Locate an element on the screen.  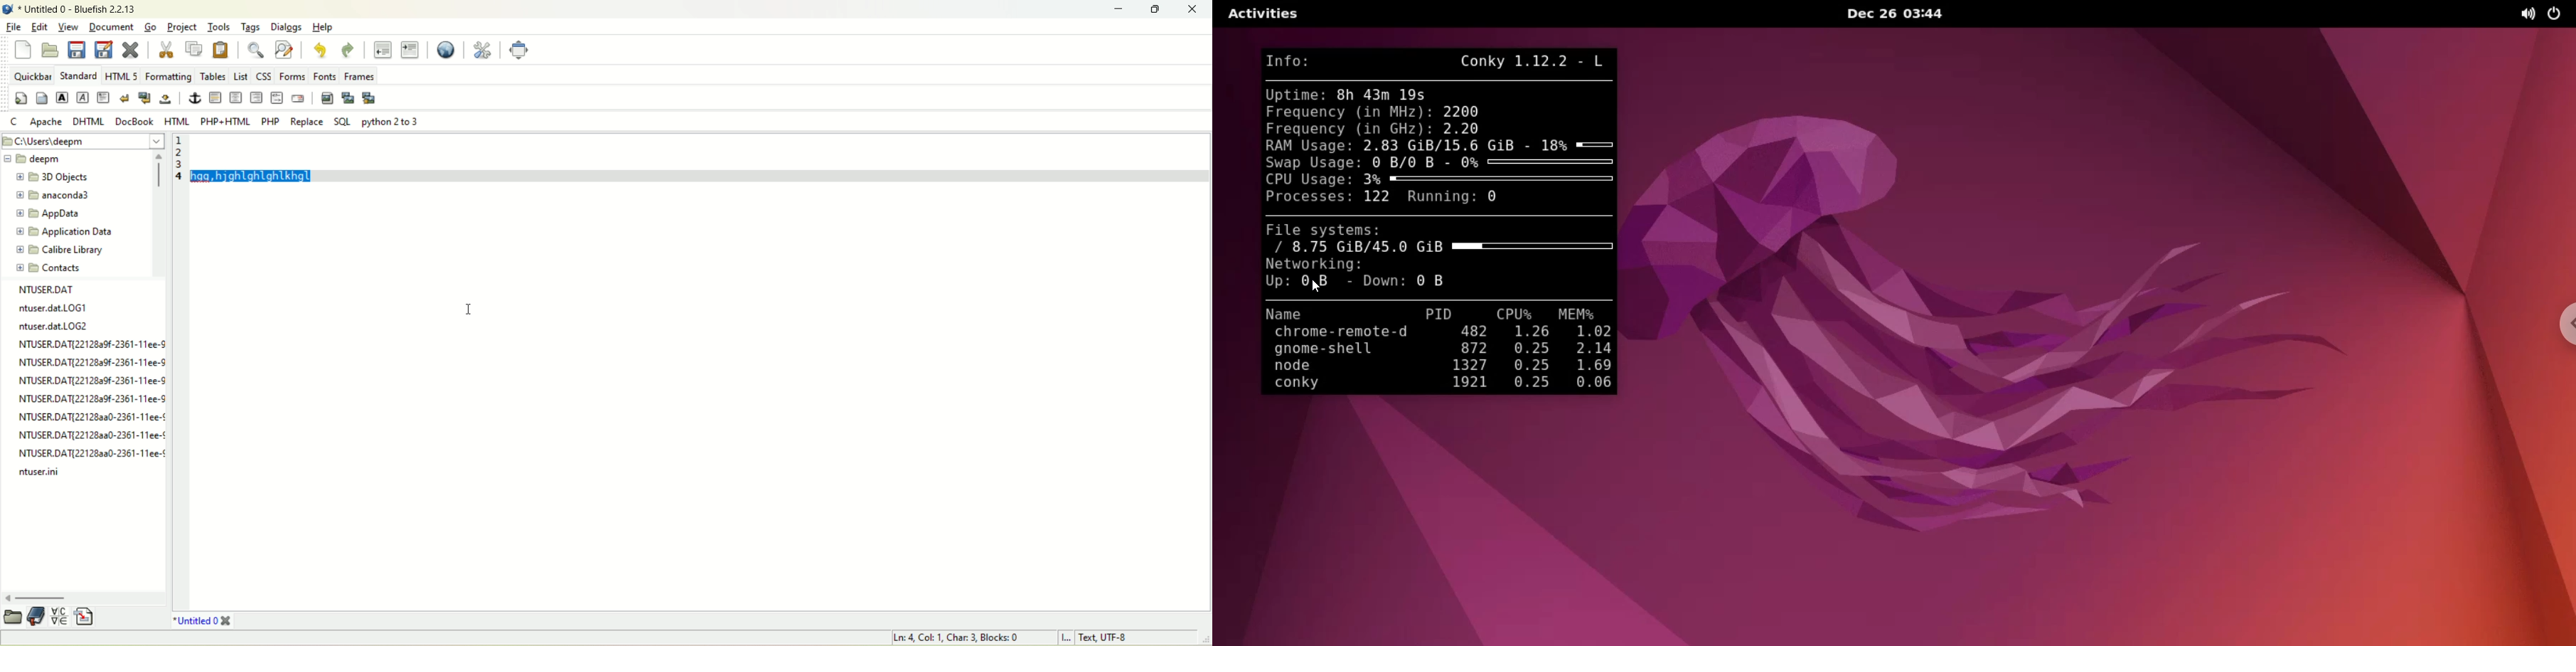
NTUSER.DAT{22128aa0-2361-11ee-¢ is located at coordinates (92, 416).